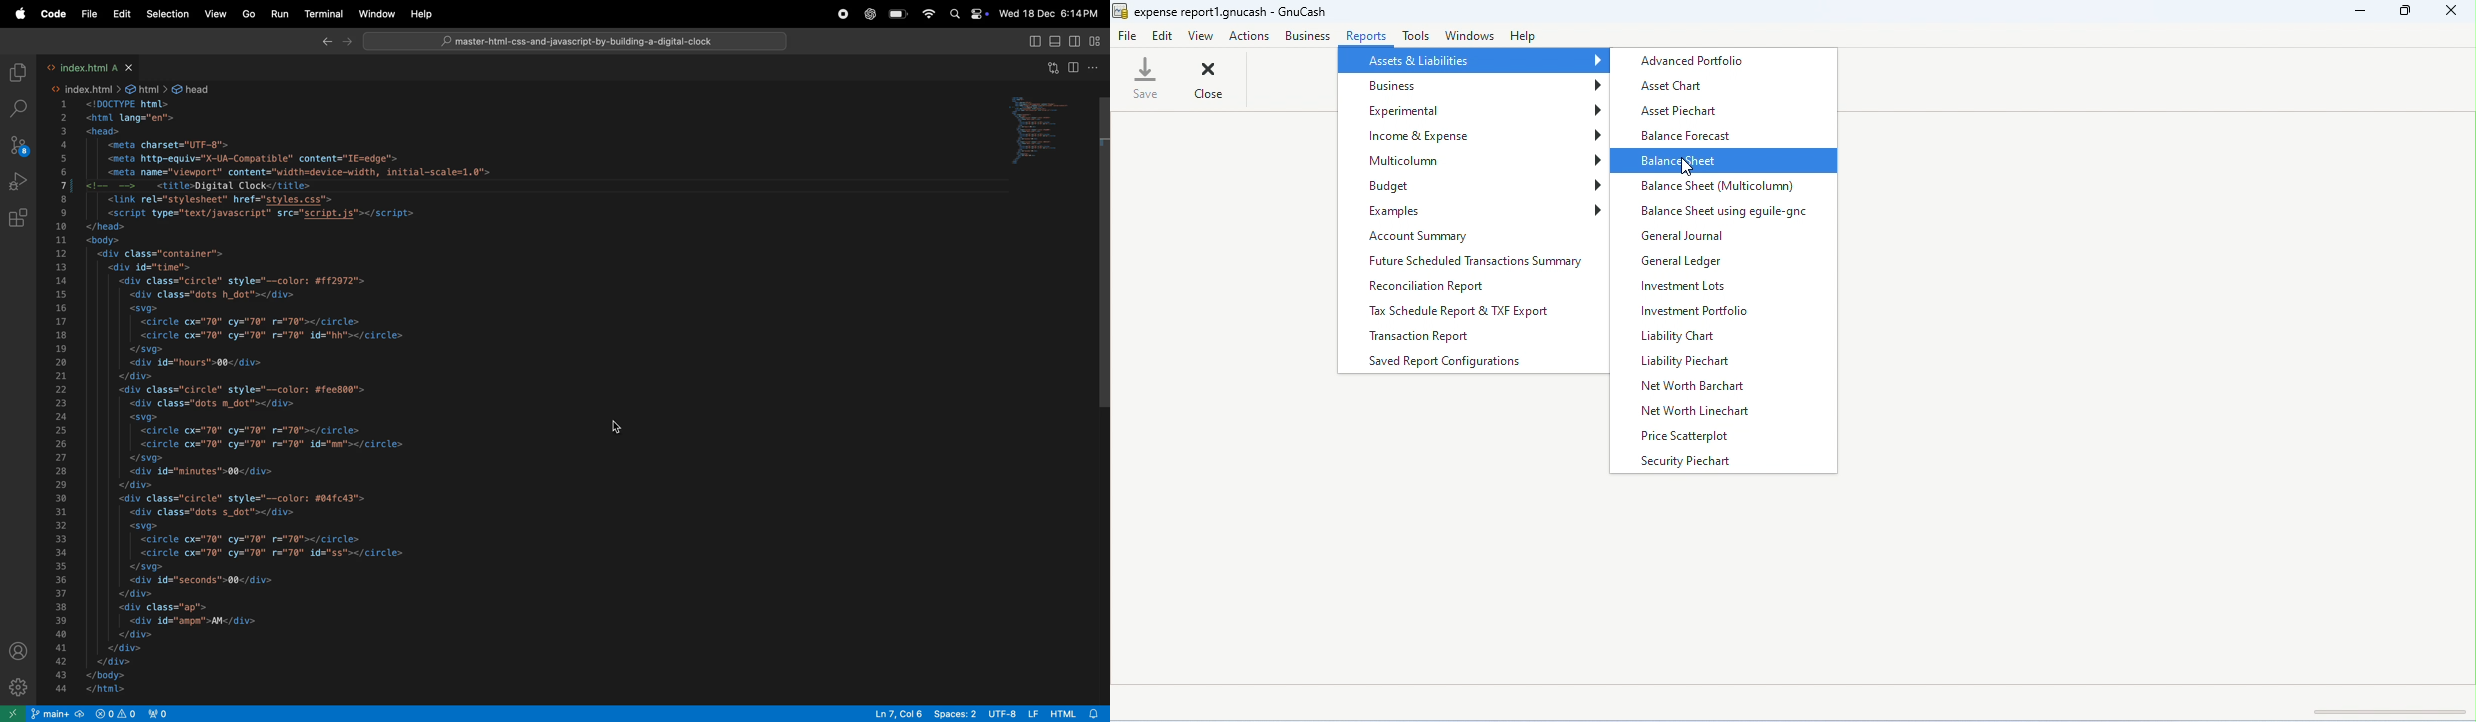 This screenshot has width=2492, height=728. What do you see at coordinates (1475, 210) in the screenshot?
I see `examples` at bounding box center [1475, 210].